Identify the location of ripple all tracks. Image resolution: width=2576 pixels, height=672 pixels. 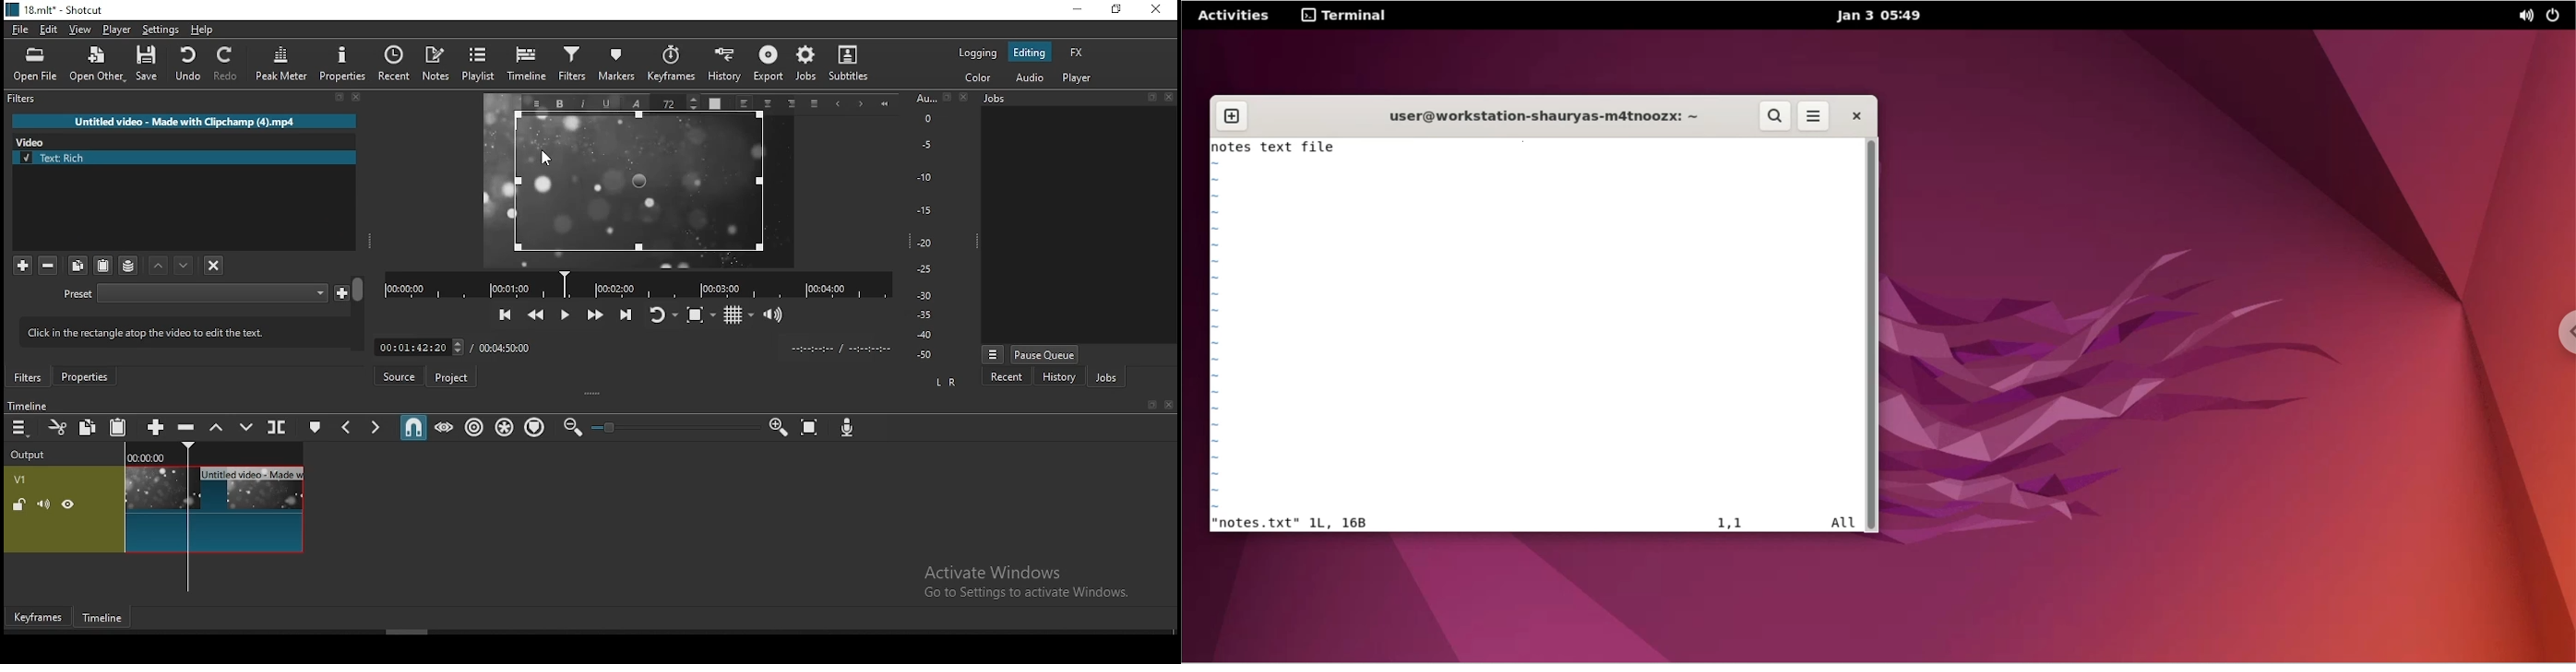
(505, 427).